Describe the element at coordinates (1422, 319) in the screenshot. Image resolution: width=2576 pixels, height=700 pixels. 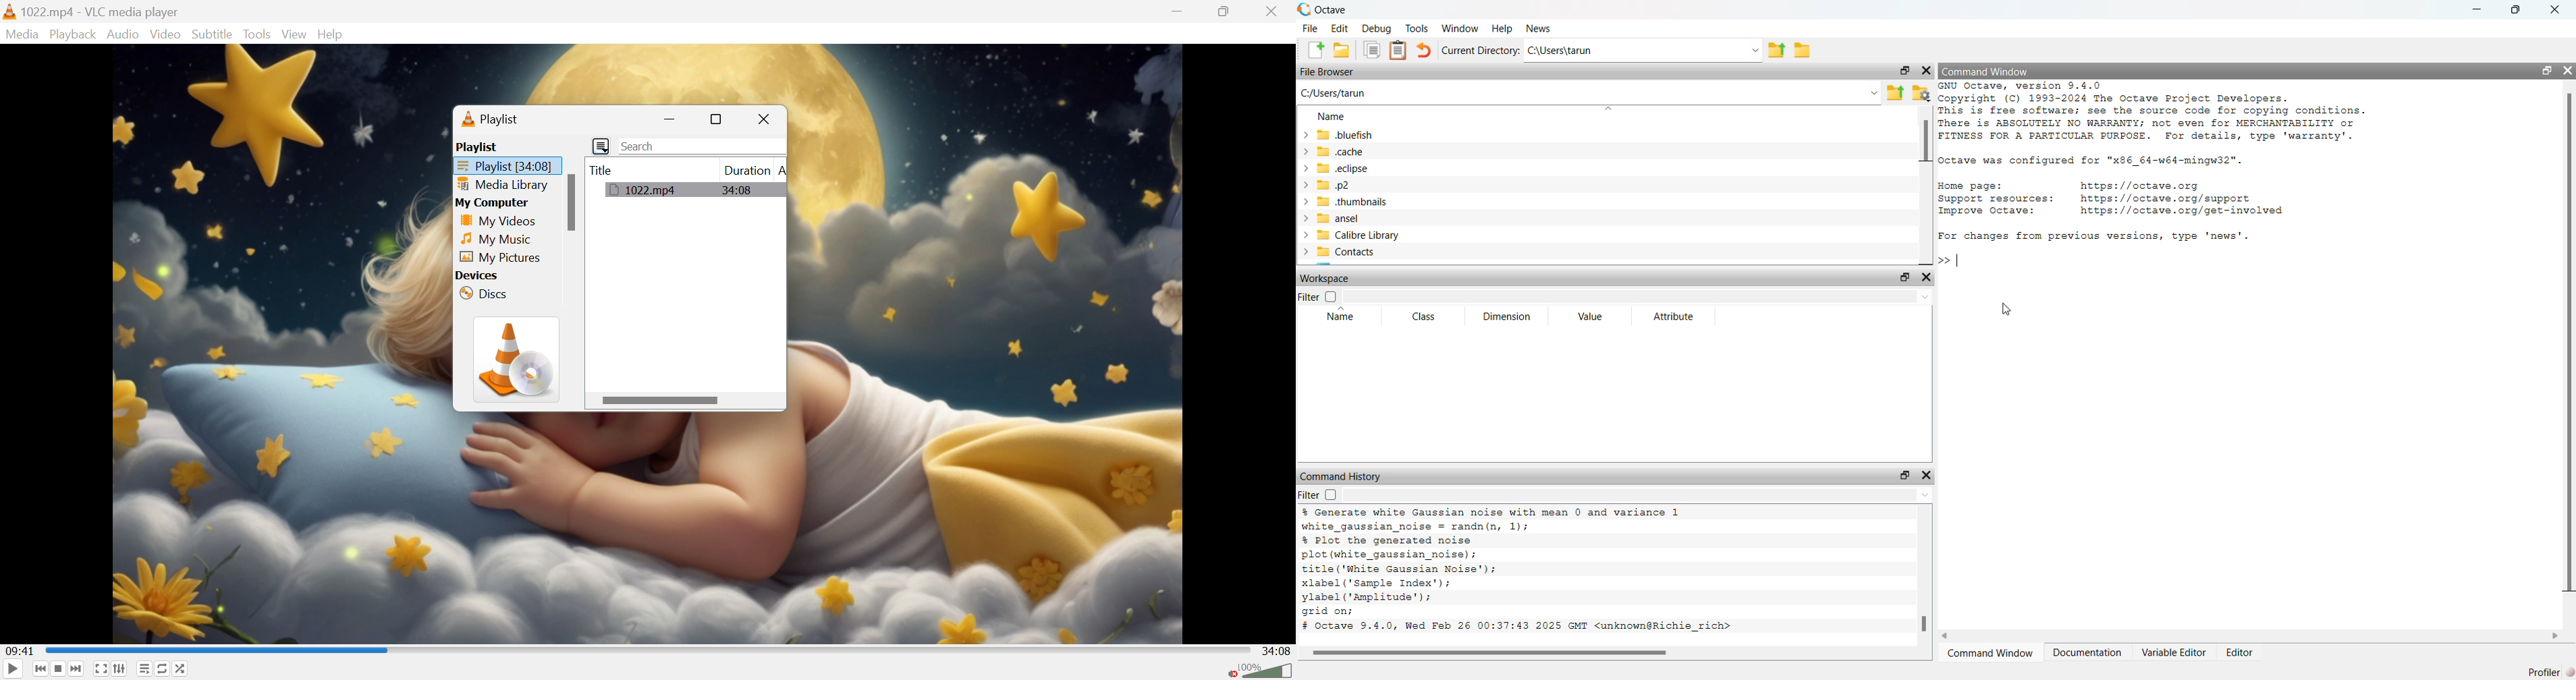
I see `Class` at that location.